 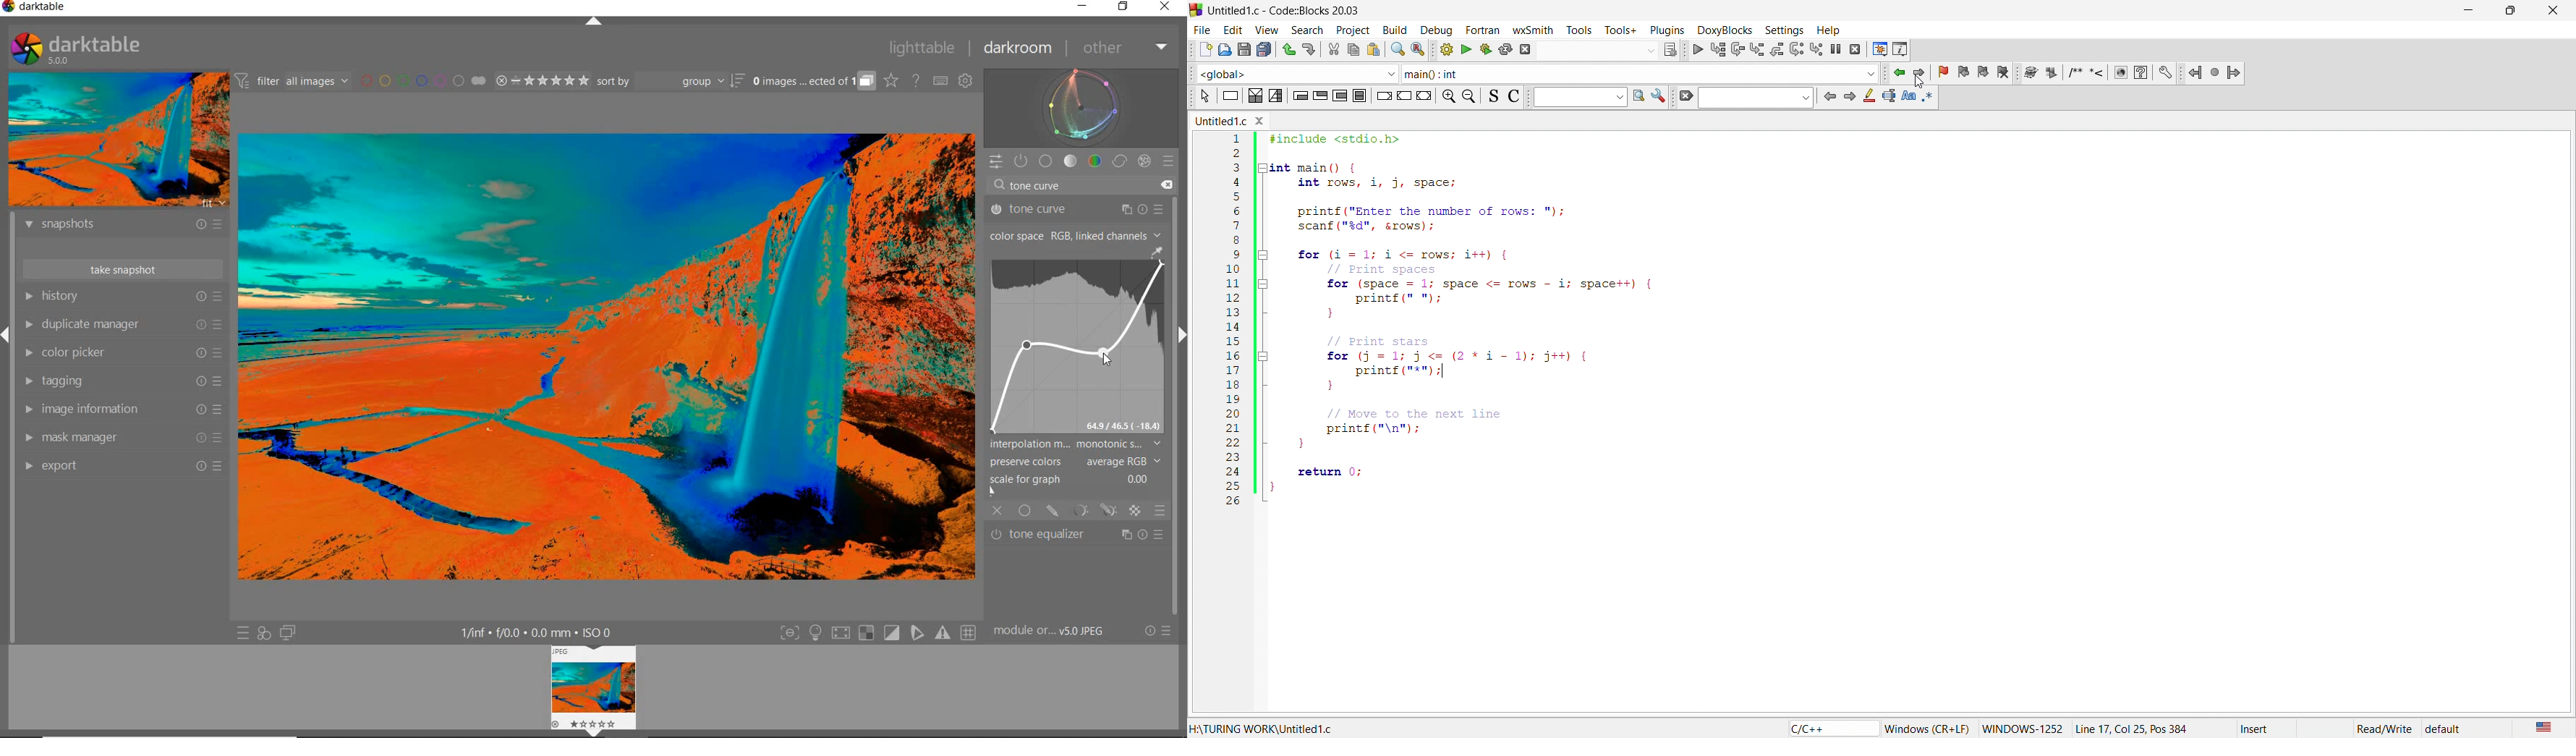 What do you see at coordinates (965, 81) in the screenshot?
I see `SHOW GLOBAL PREFERENCES` at bounding box center [965, 81].